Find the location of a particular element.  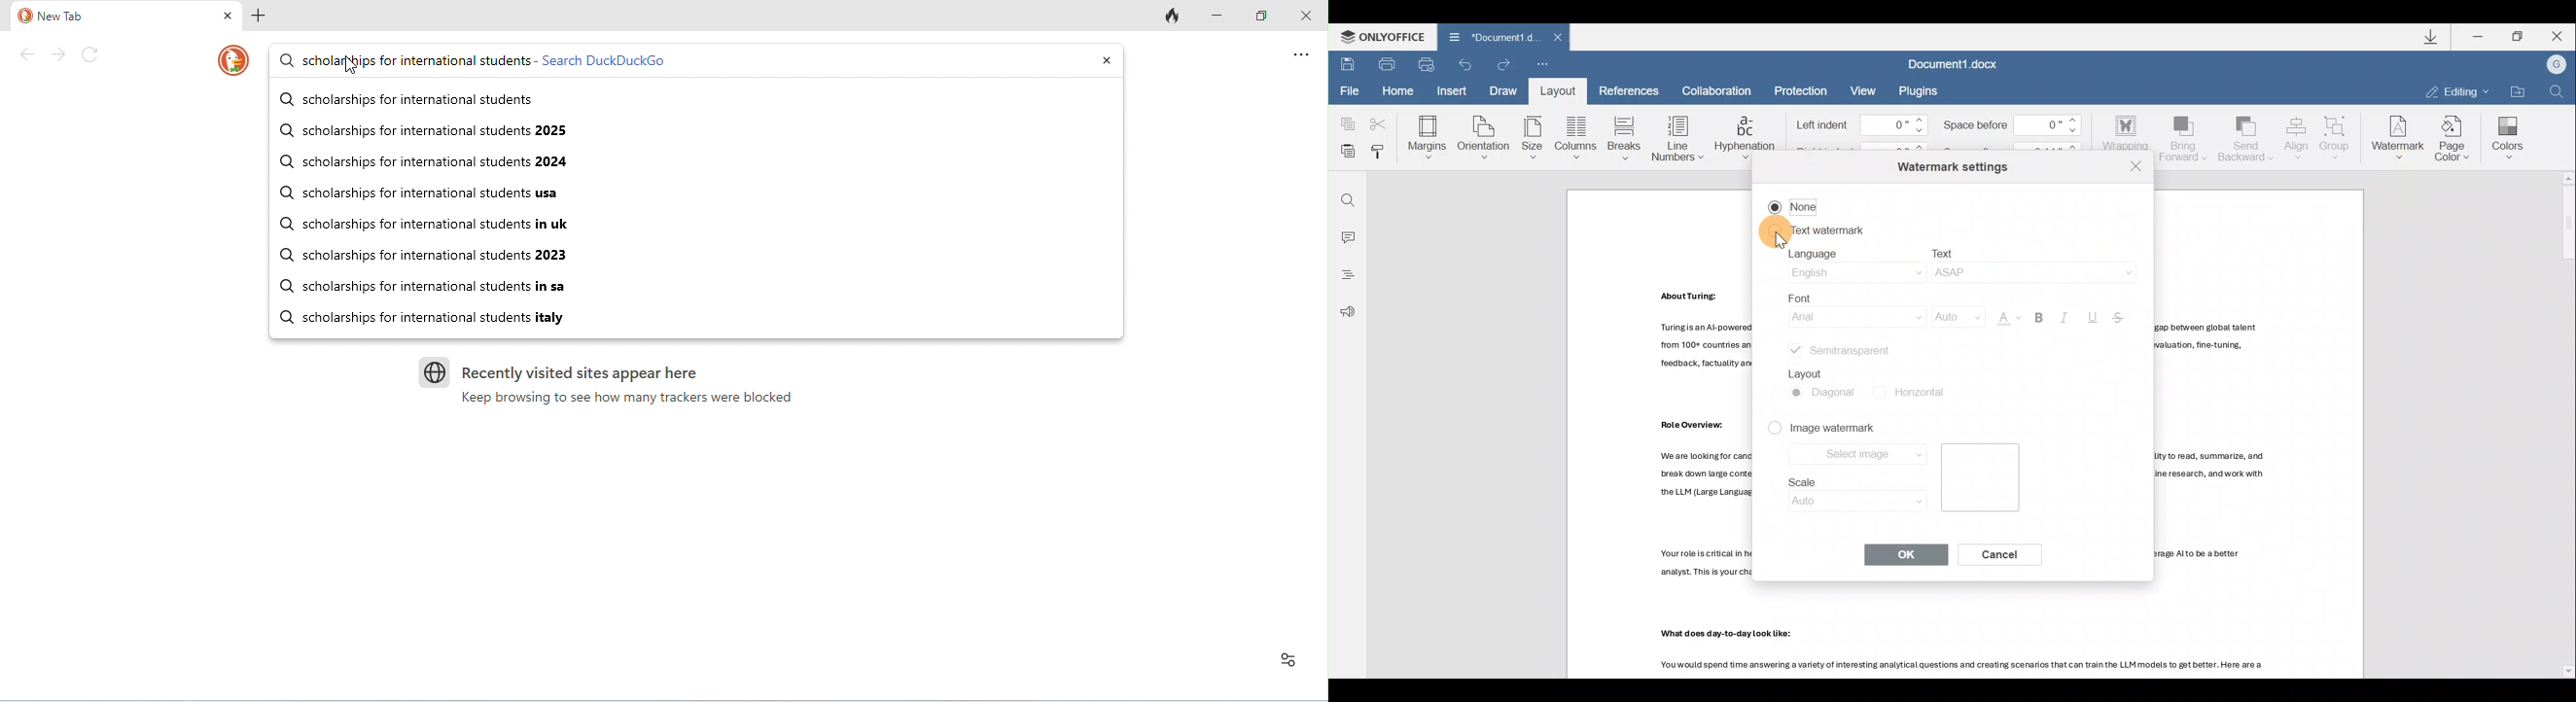

Font color is located at coordinates (2006, 316).